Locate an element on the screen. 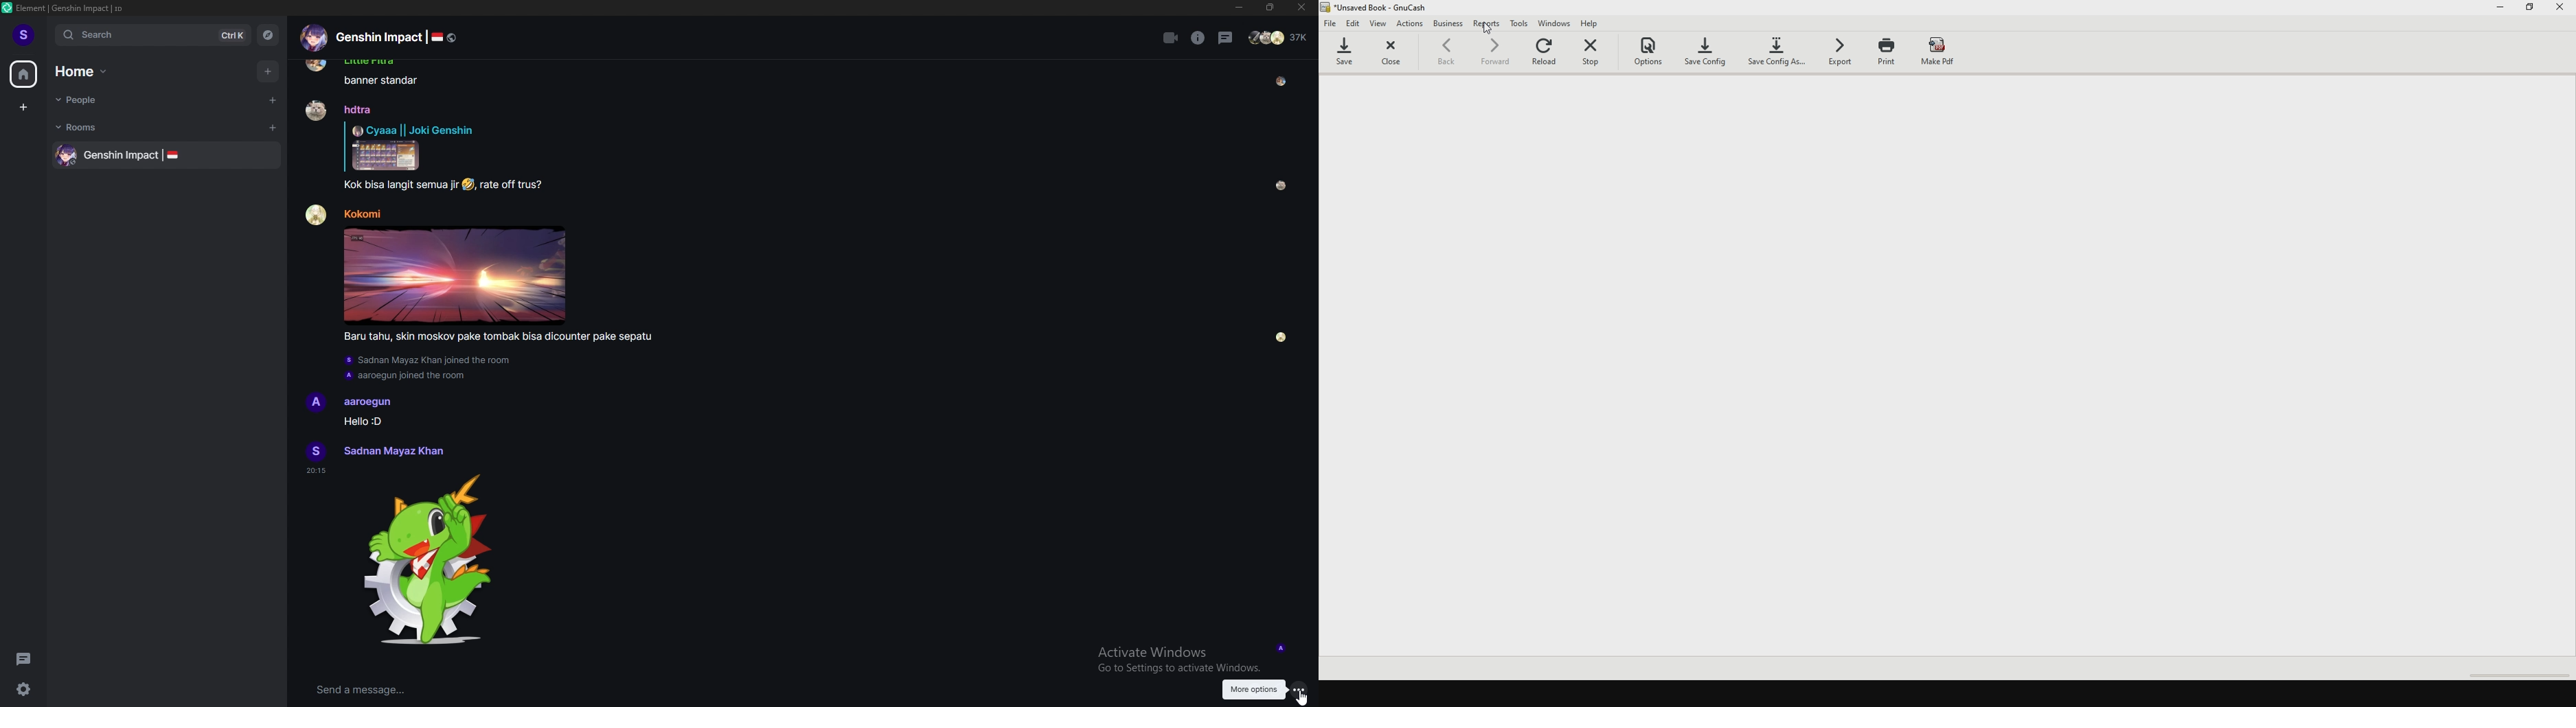 This screenshot has height=728, width=2576. start chat is located at coordinates (271, 100).